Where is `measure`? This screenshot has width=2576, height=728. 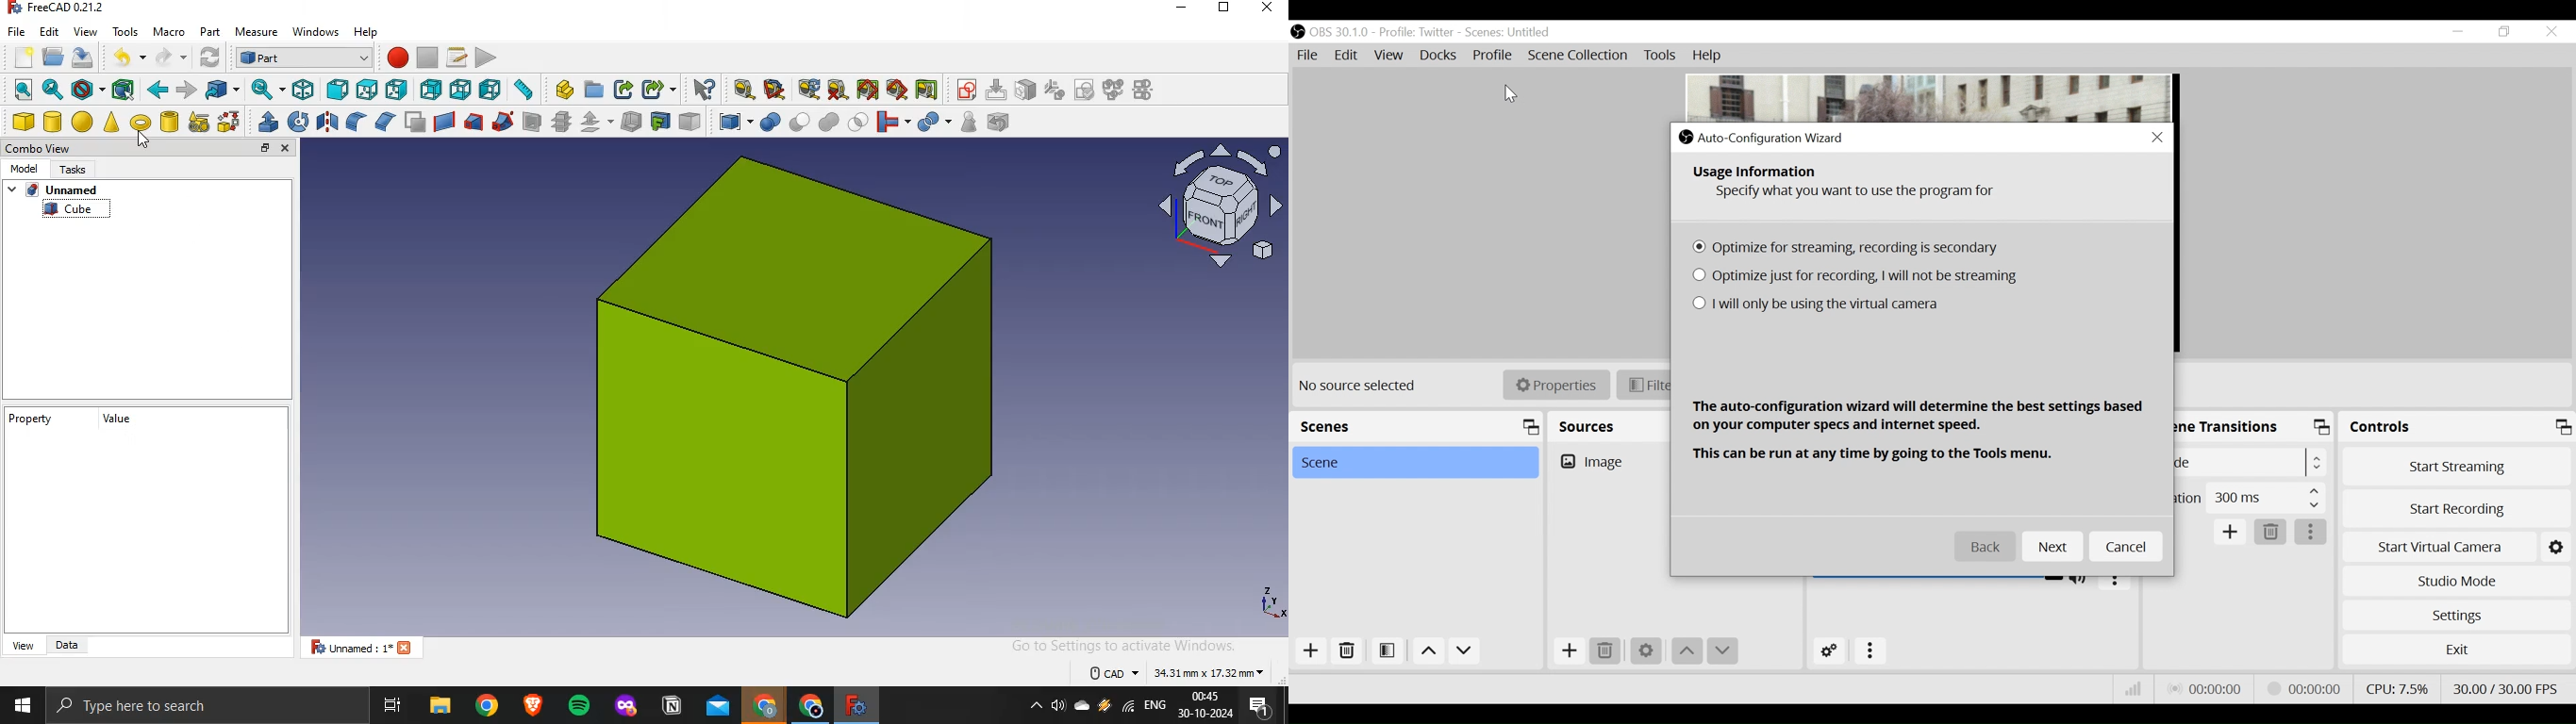 measure is located at coordinates (258, 31).